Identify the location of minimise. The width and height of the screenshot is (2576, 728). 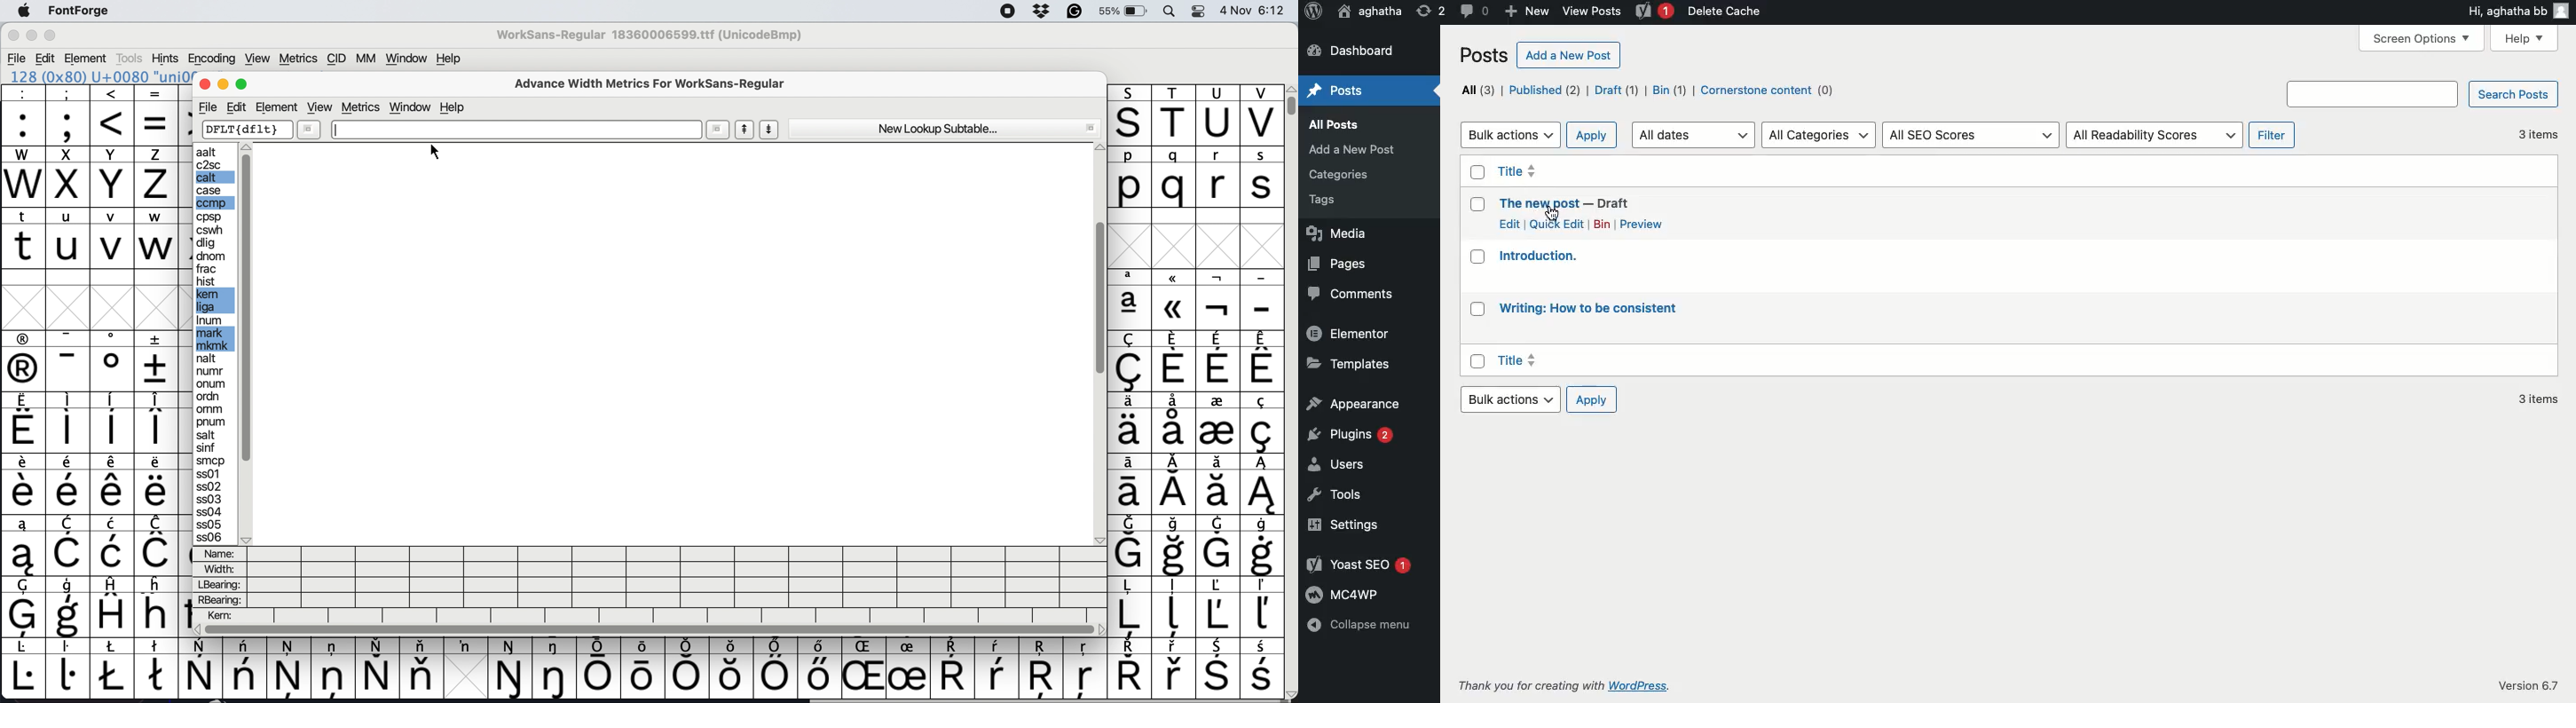
(222, 84).